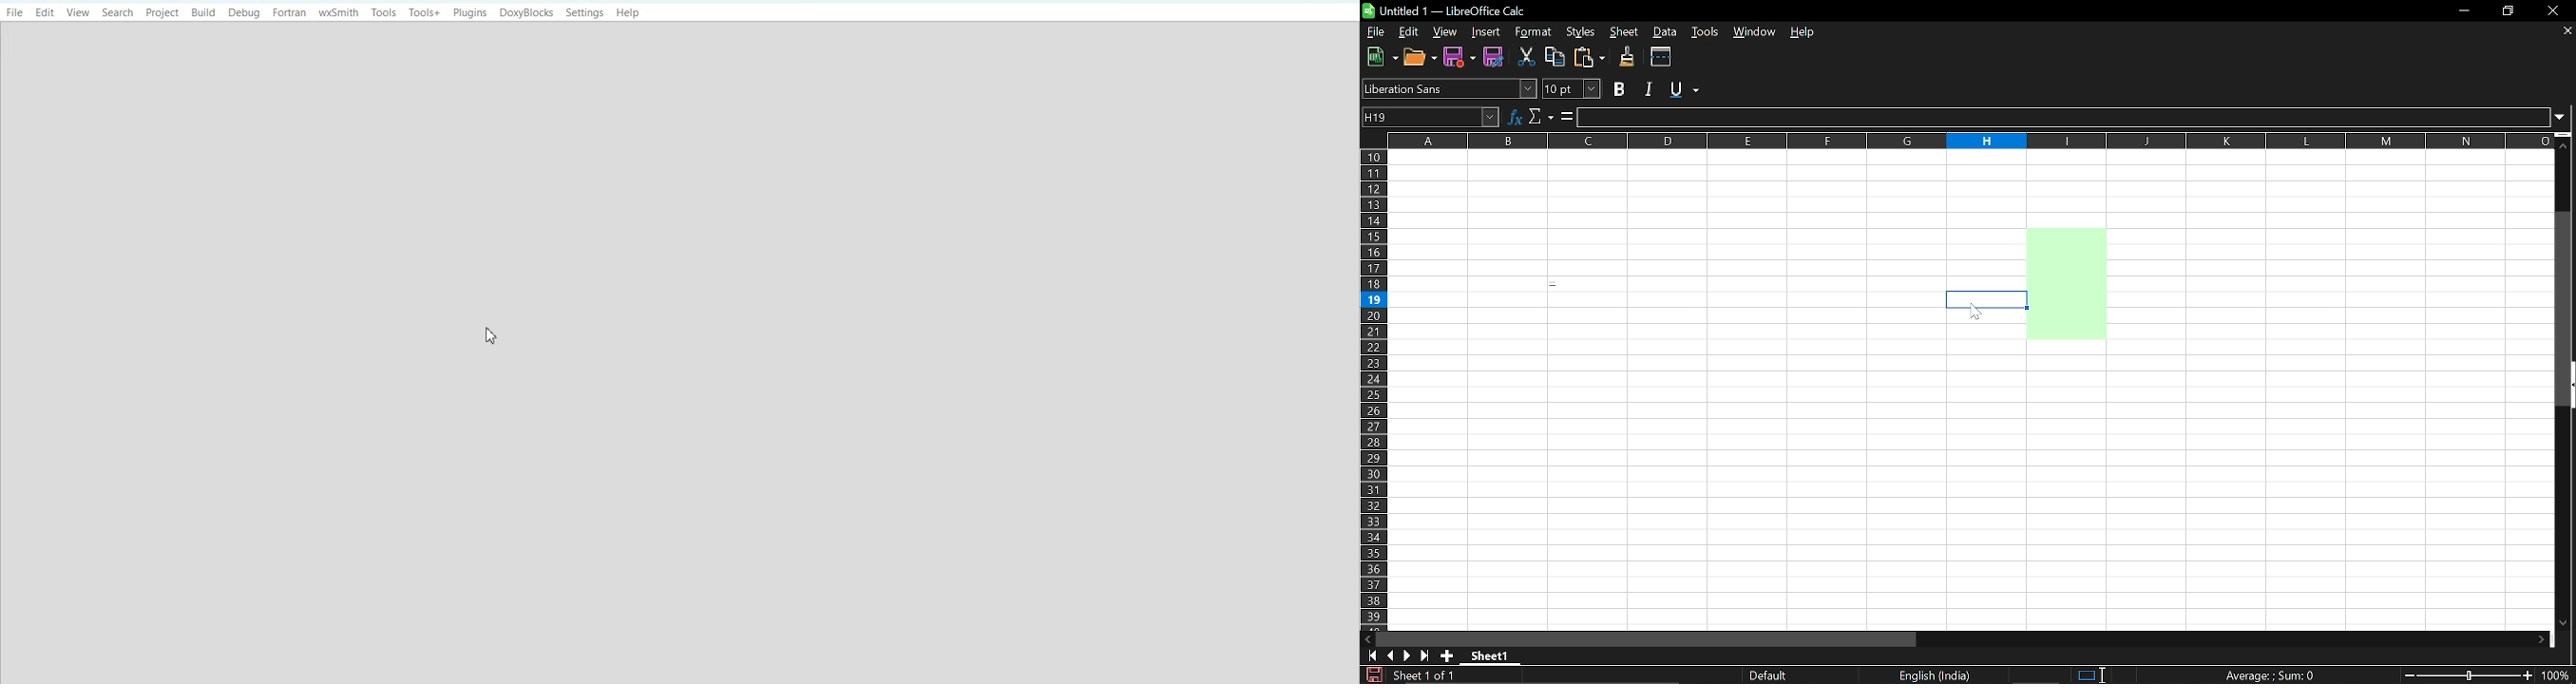 The height and width of the screenshot is (700, 2576). What do you see at coordinates (1983, 299) in the screenshot?
I see `Selected cell` at bounding box center [1983, 299].